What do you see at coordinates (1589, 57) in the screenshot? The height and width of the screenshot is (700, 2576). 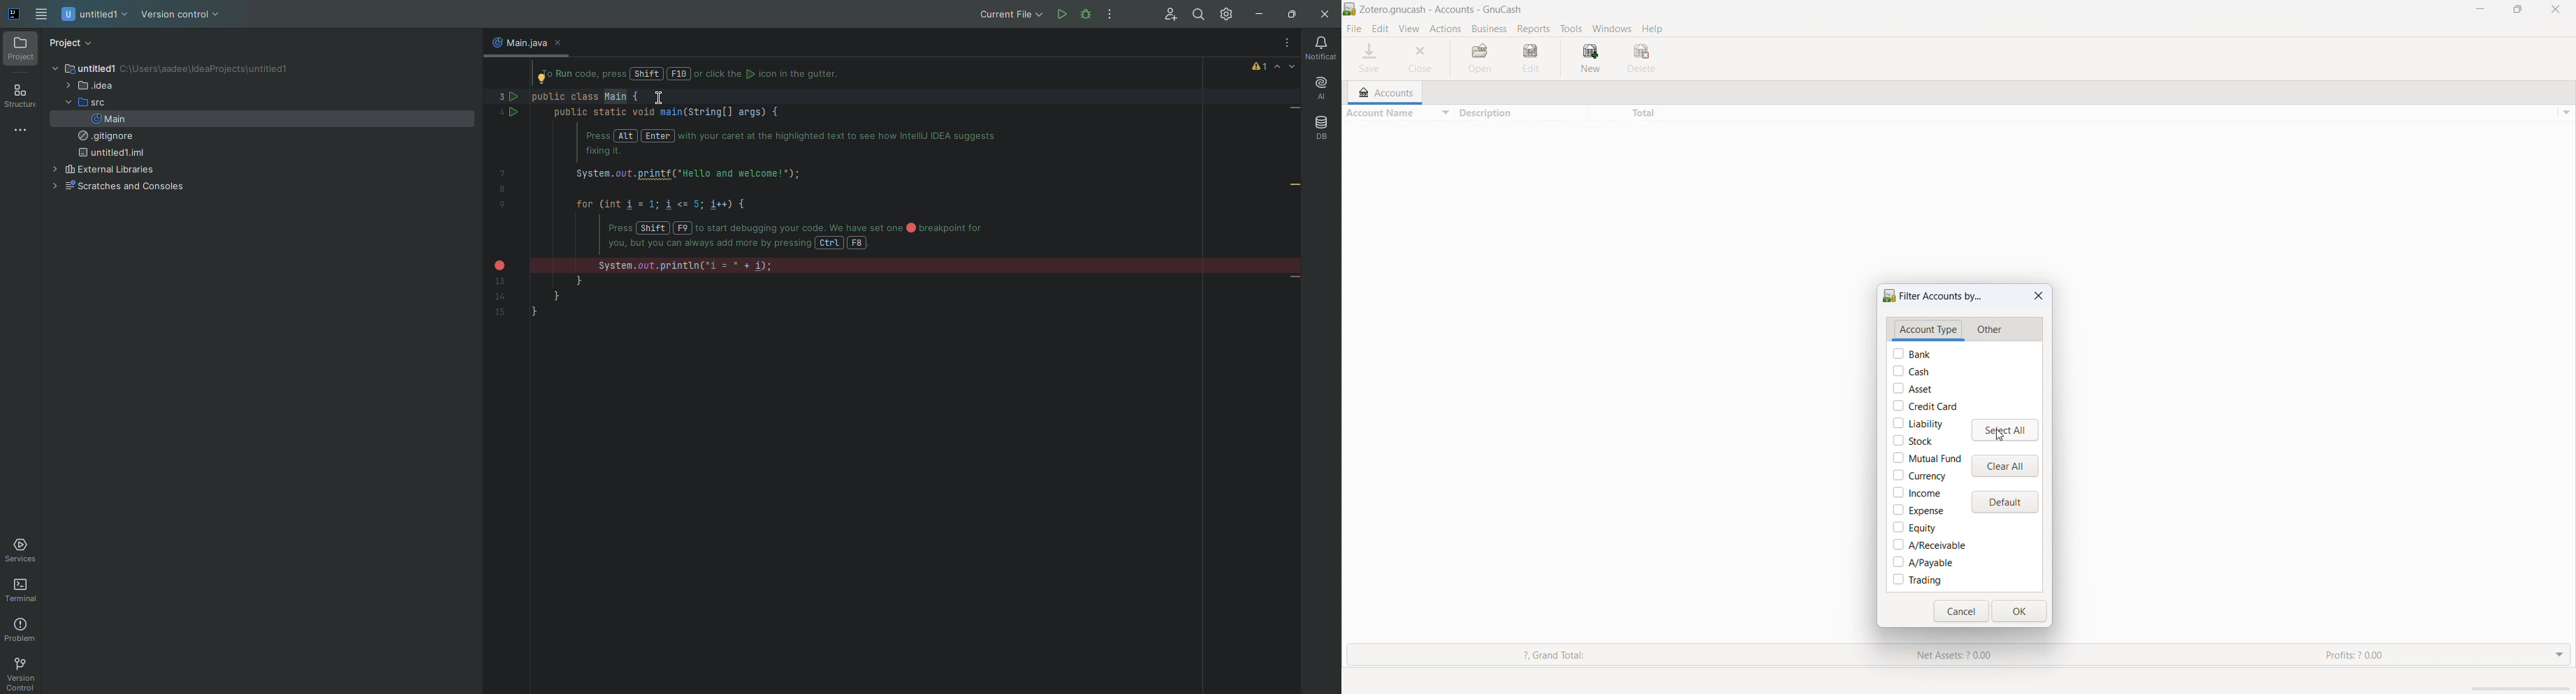 I see `new` at bounding box center [1589, 57].